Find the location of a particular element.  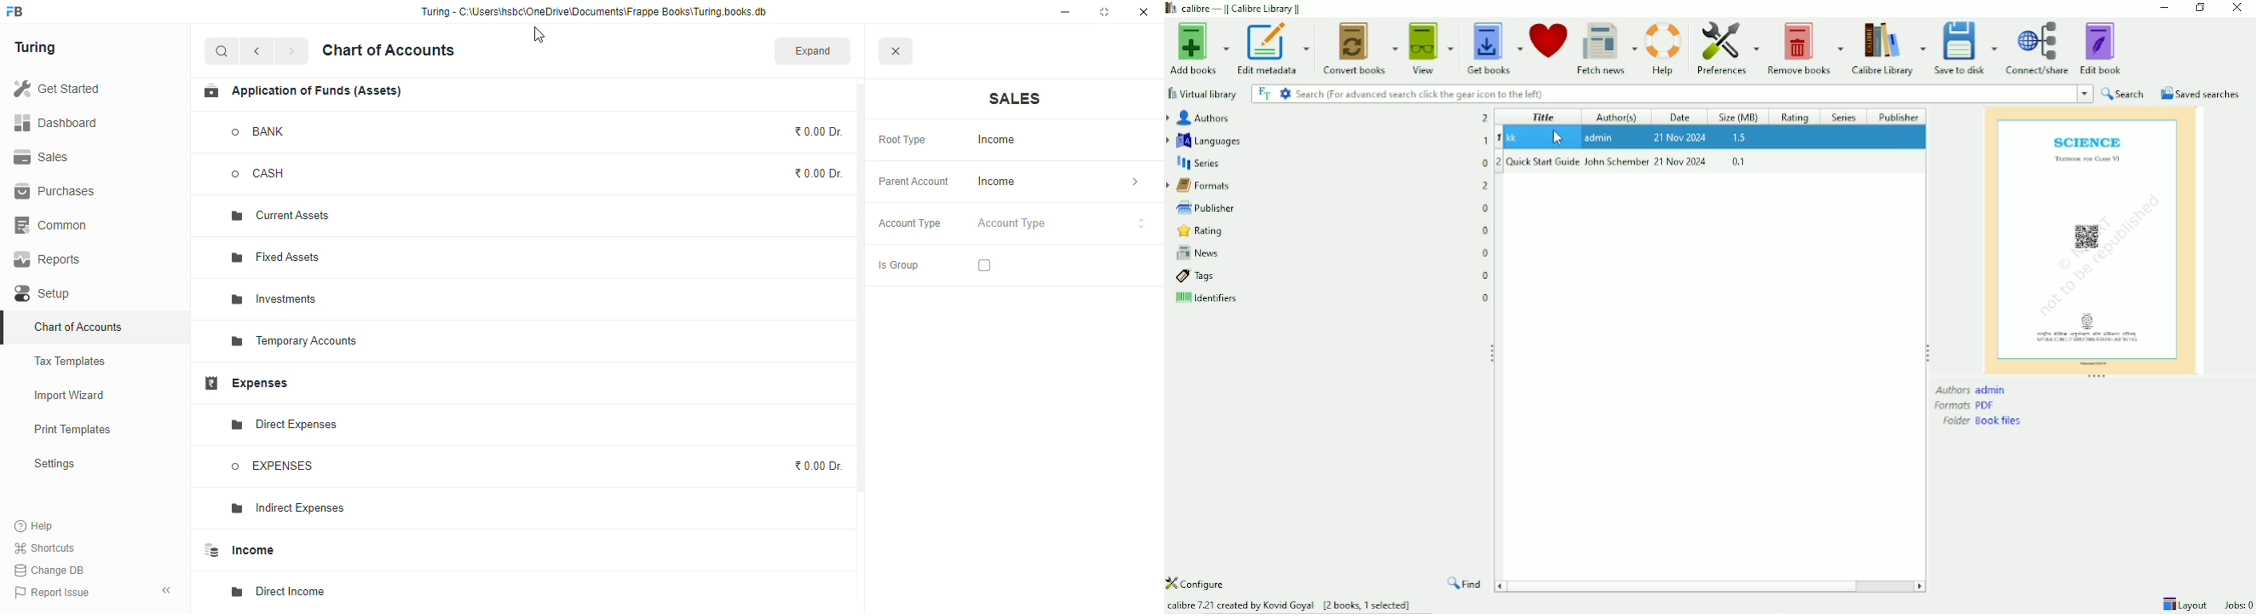

21 Nov 2024 is located at coordinates (1680, 136).